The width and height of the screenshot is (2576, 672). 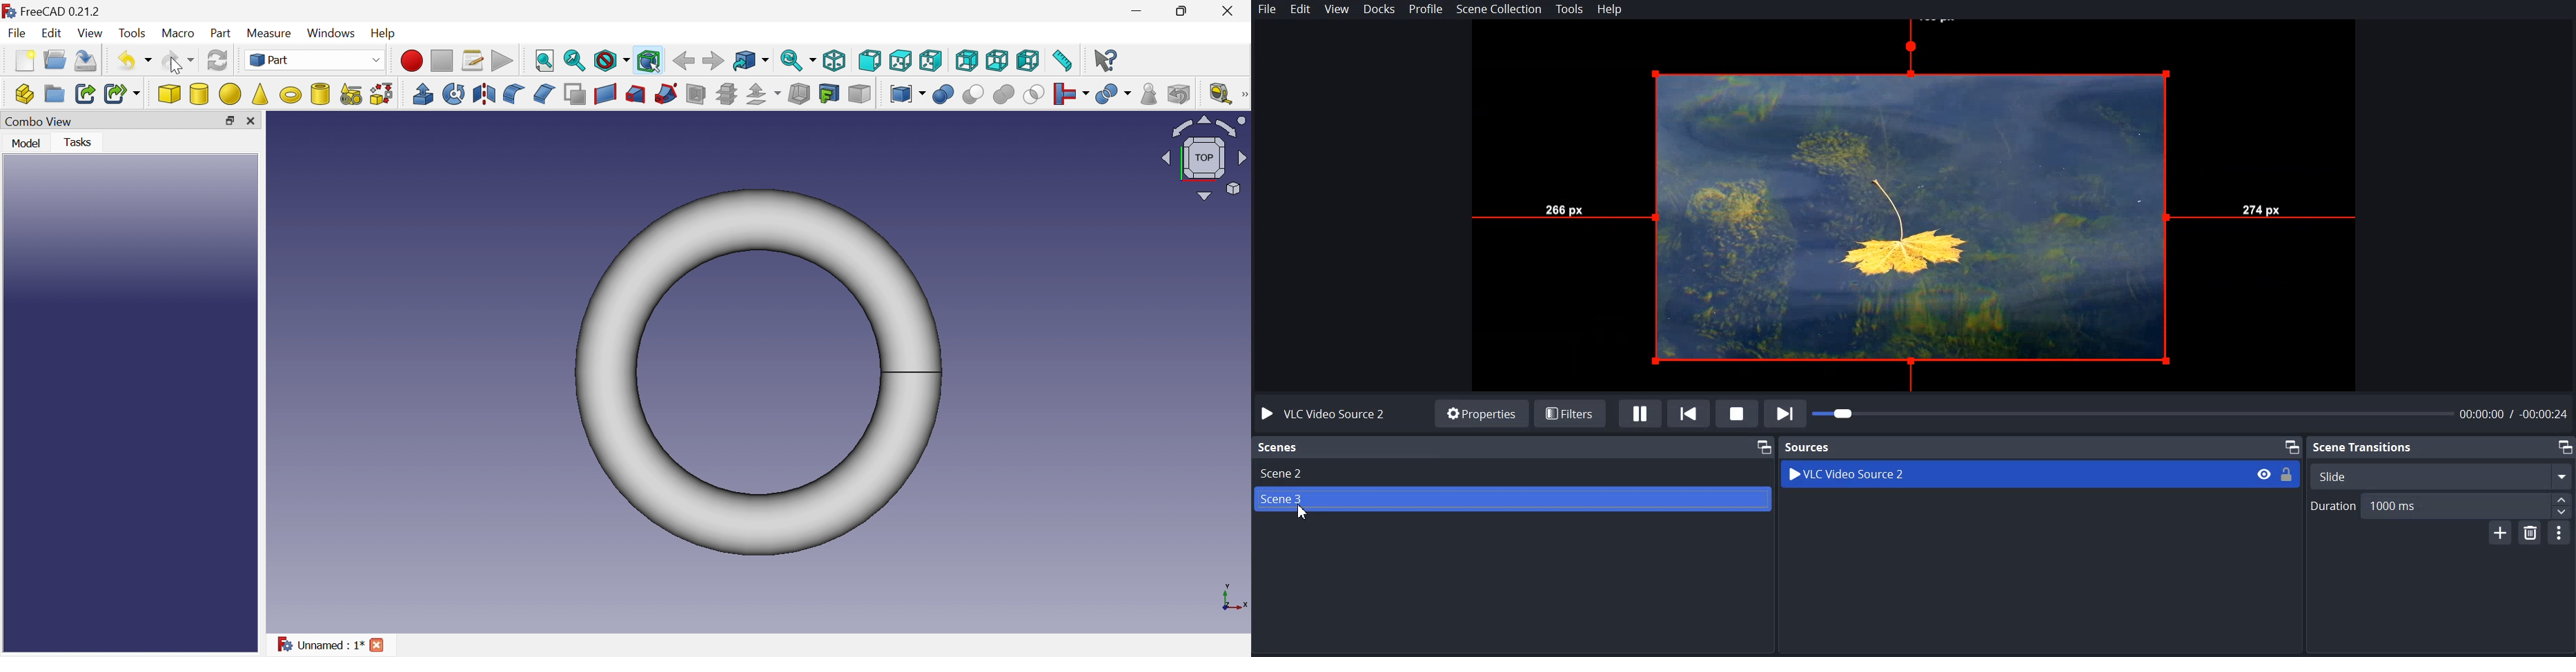 I want to click on Tools, so click(x=1570, y=10).